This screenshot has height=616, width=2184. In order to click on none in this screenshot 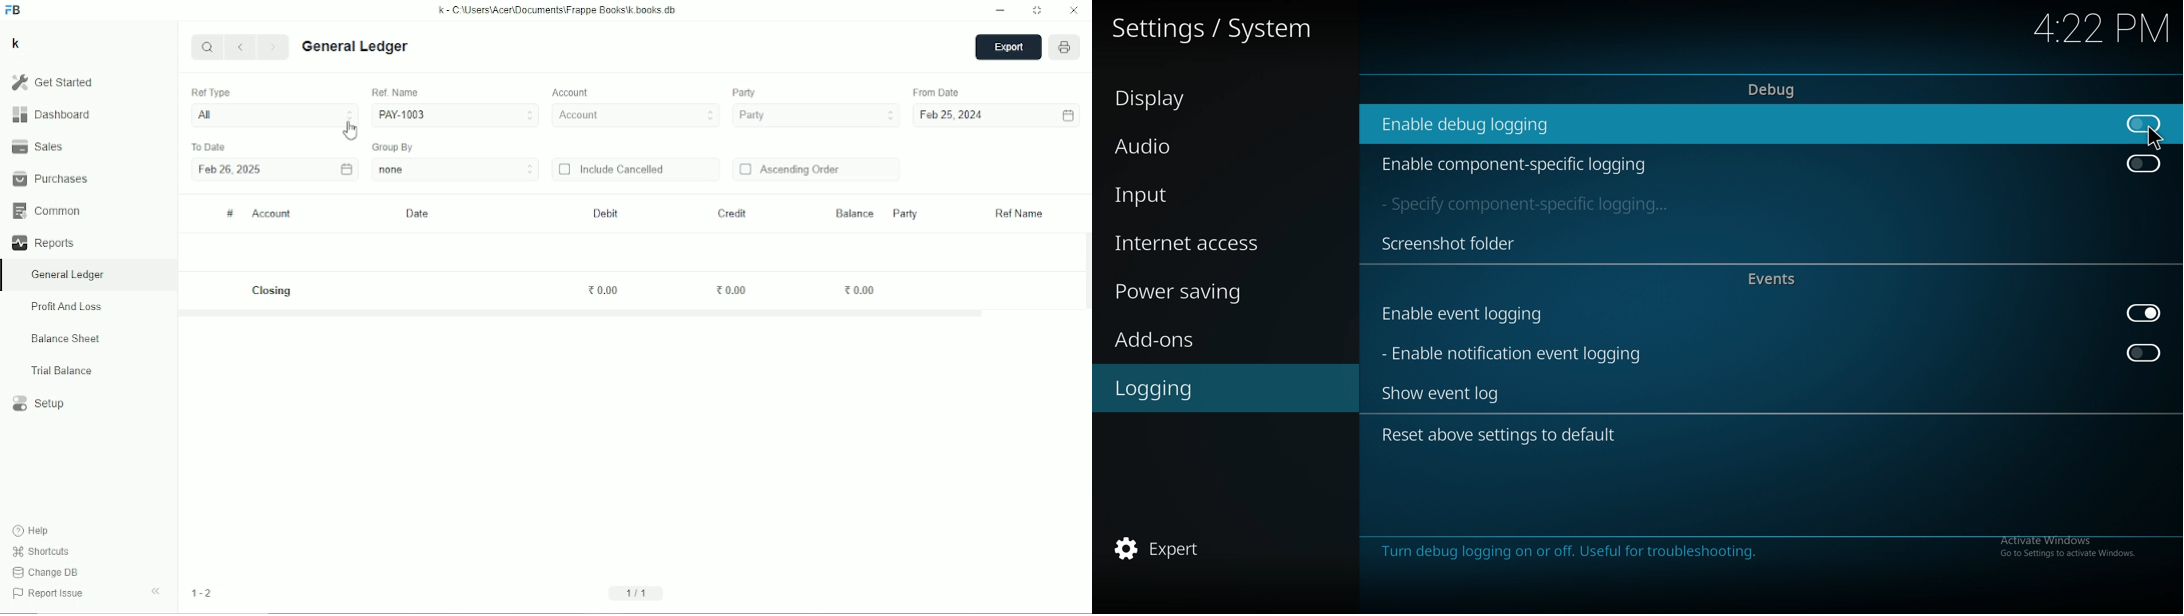, I will do `click(456, 169)`.